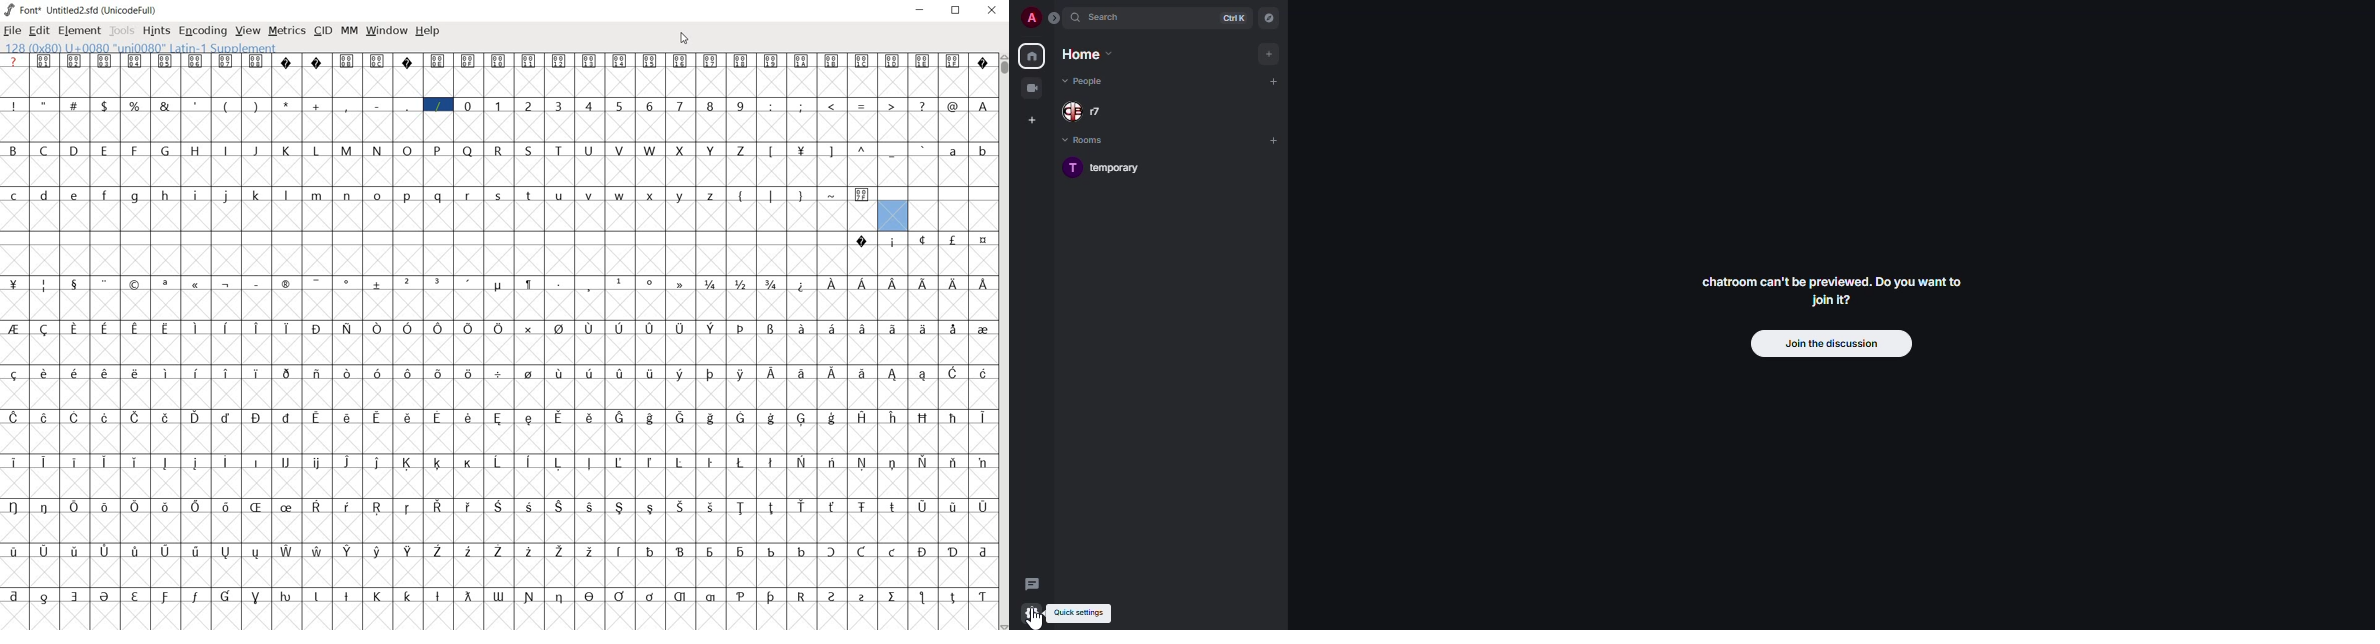 This screenshot has width=2380, height=644. What do you see at coordinates (43, 150) in the screenshot?
I see `glyph` at bounding box center [43, 150].